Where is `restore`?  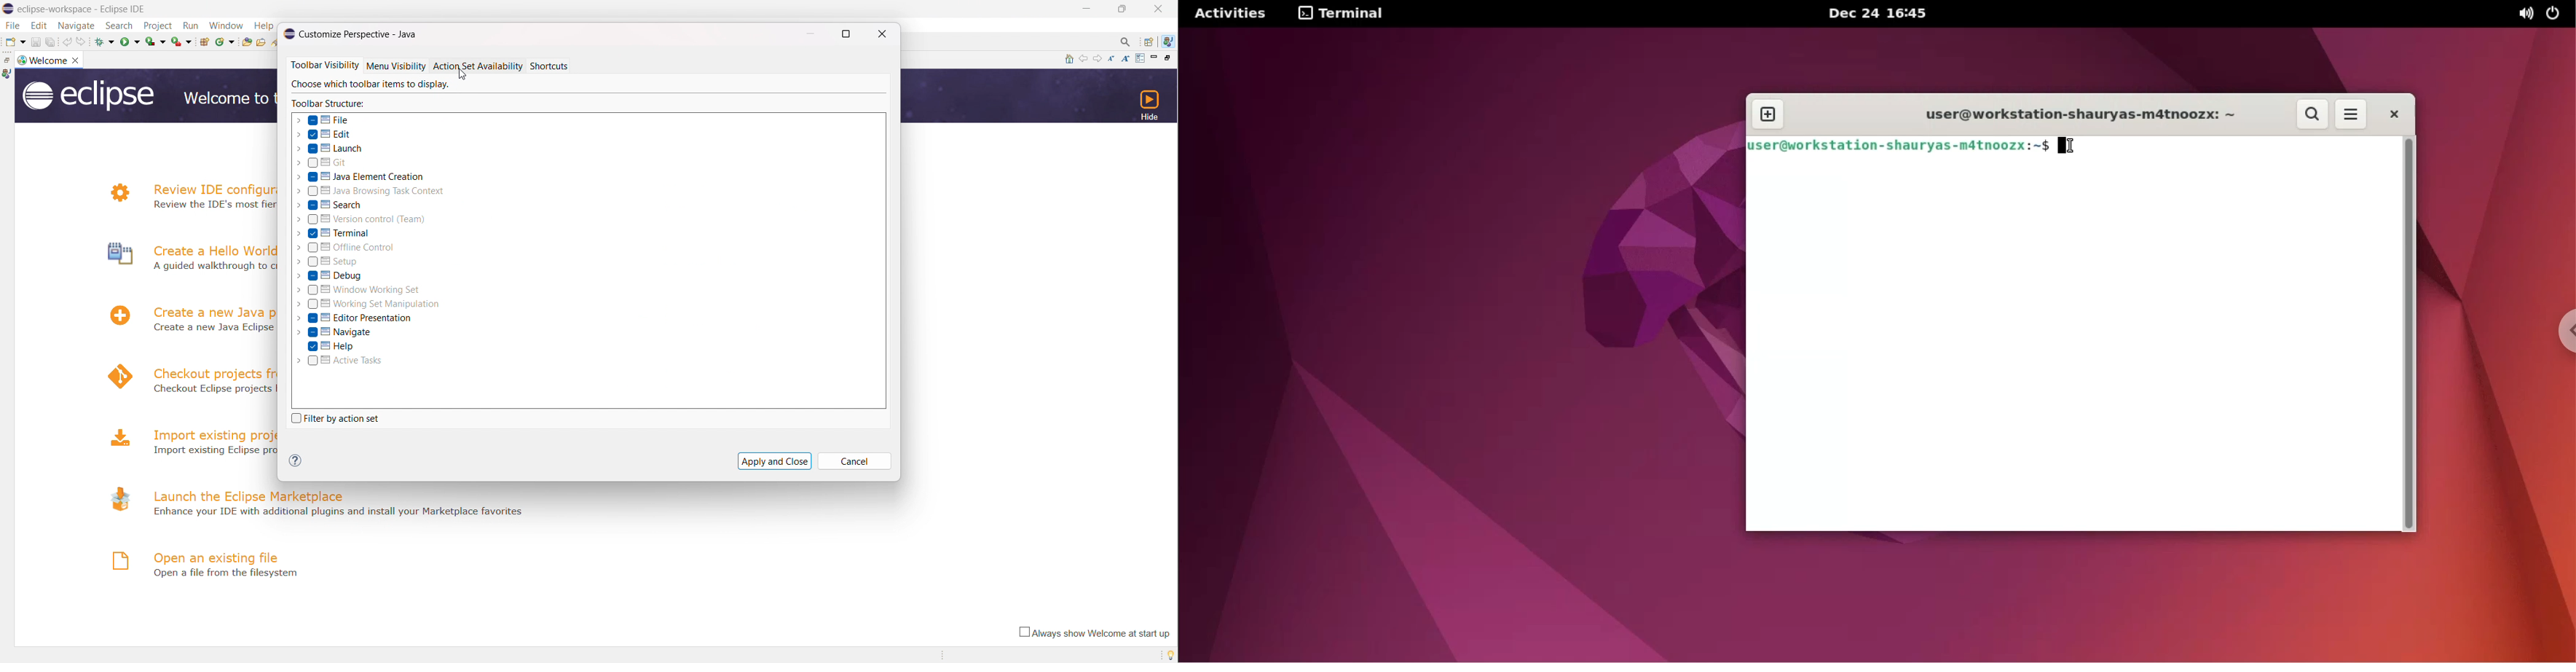 restore is located at coordinates (1171, 57).